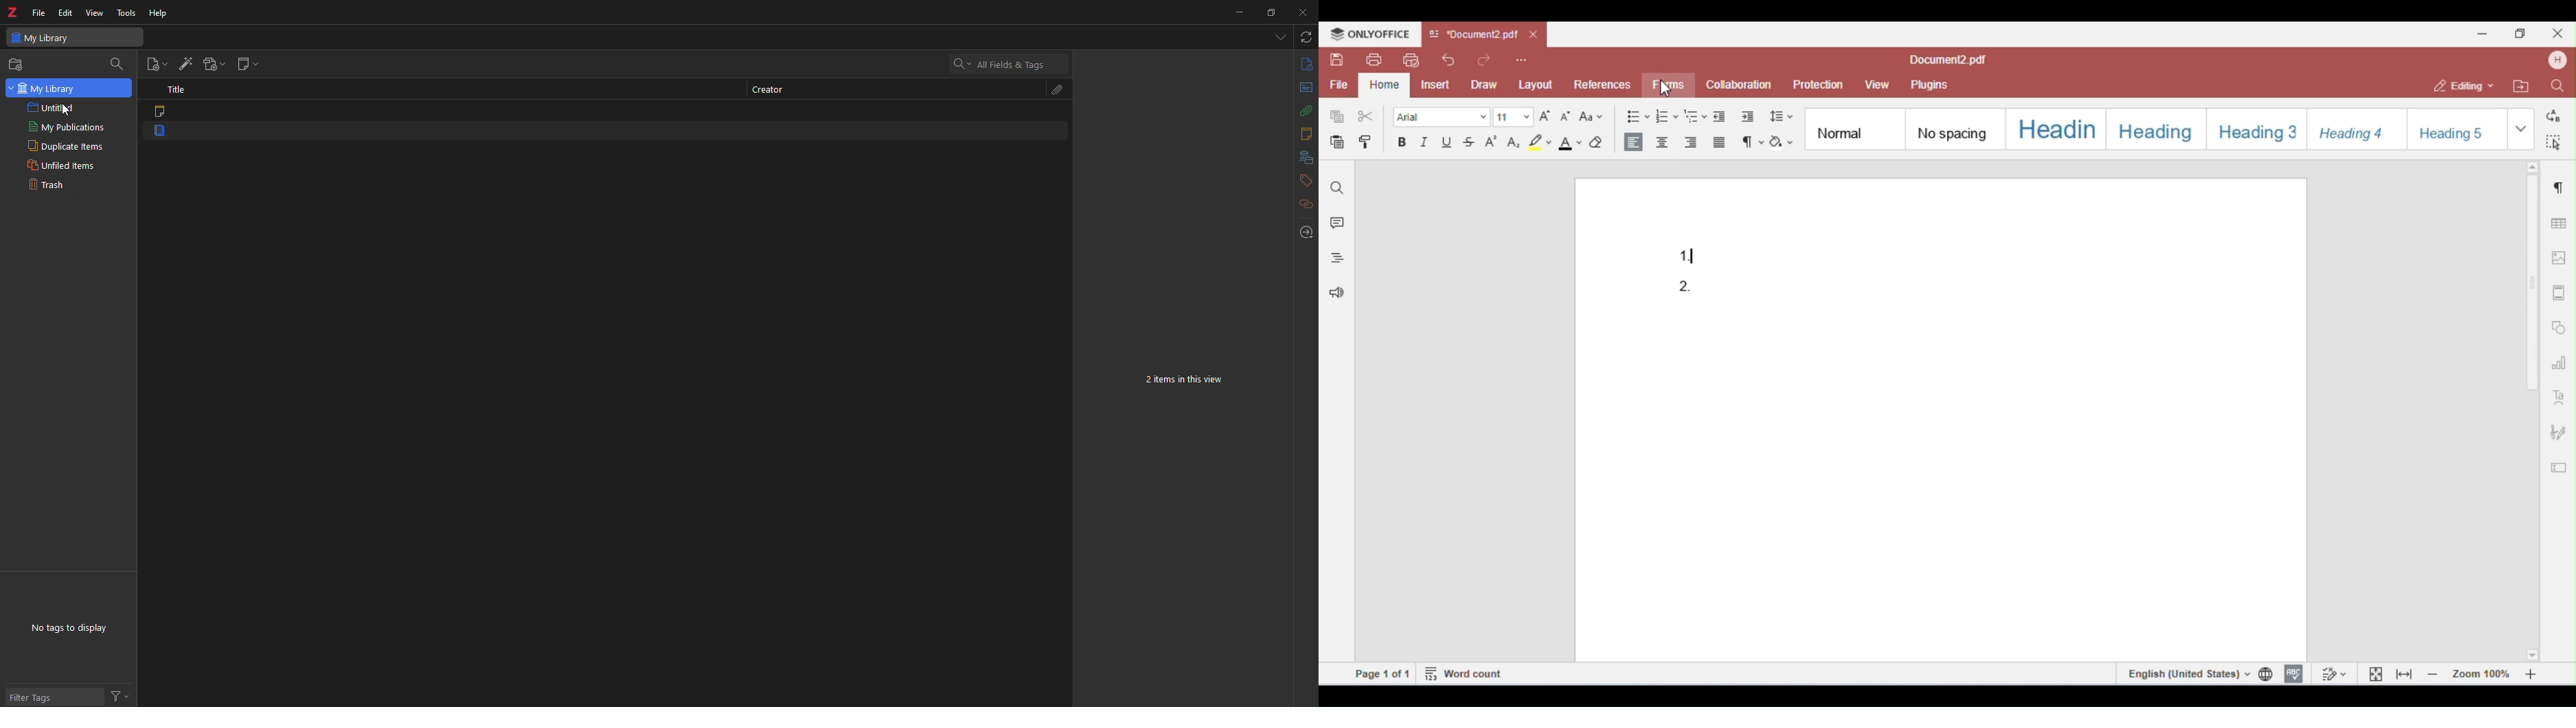  I want to click on edit, so click(66, 12).